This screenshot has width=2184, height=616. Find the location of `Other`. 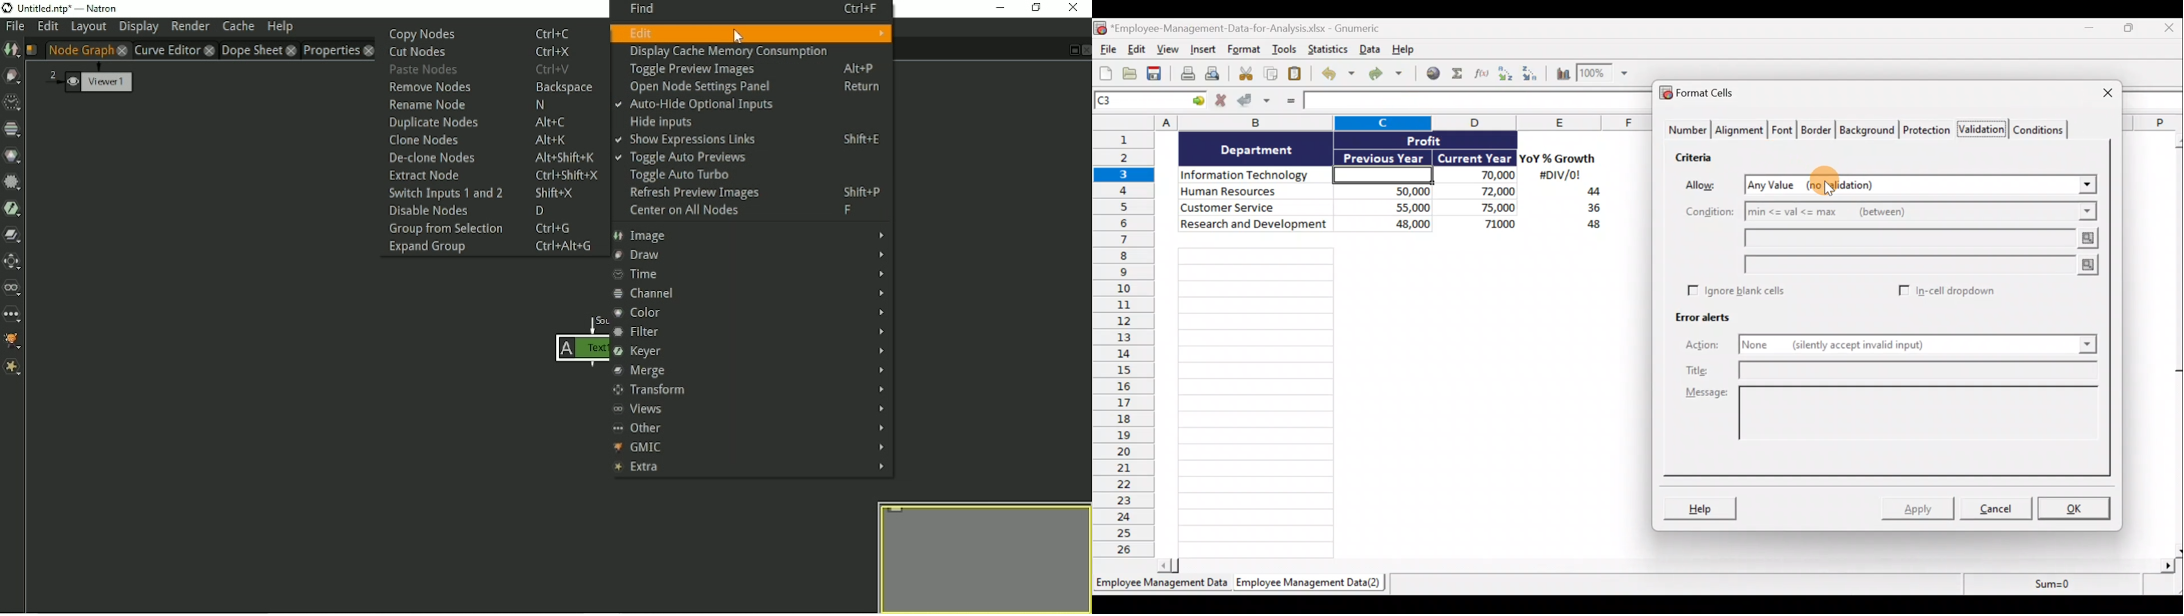

Other is located at coordinates (749, 427).